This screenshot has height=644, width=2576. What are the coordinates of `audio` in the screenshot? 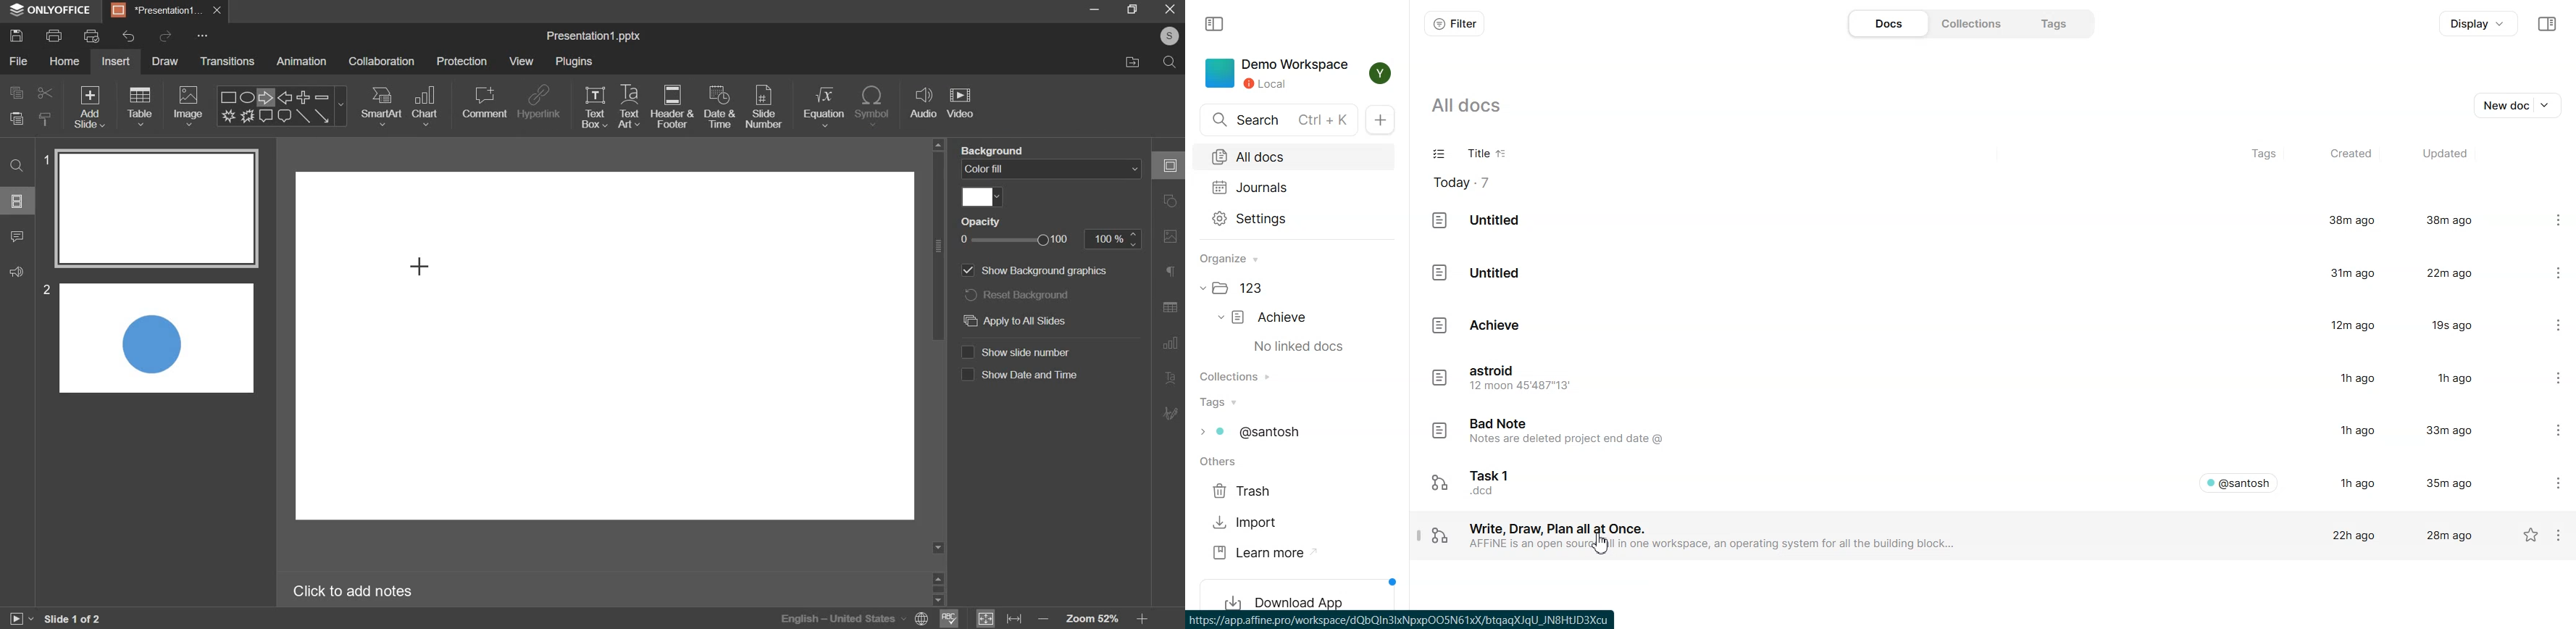 It's located at (925, 107).